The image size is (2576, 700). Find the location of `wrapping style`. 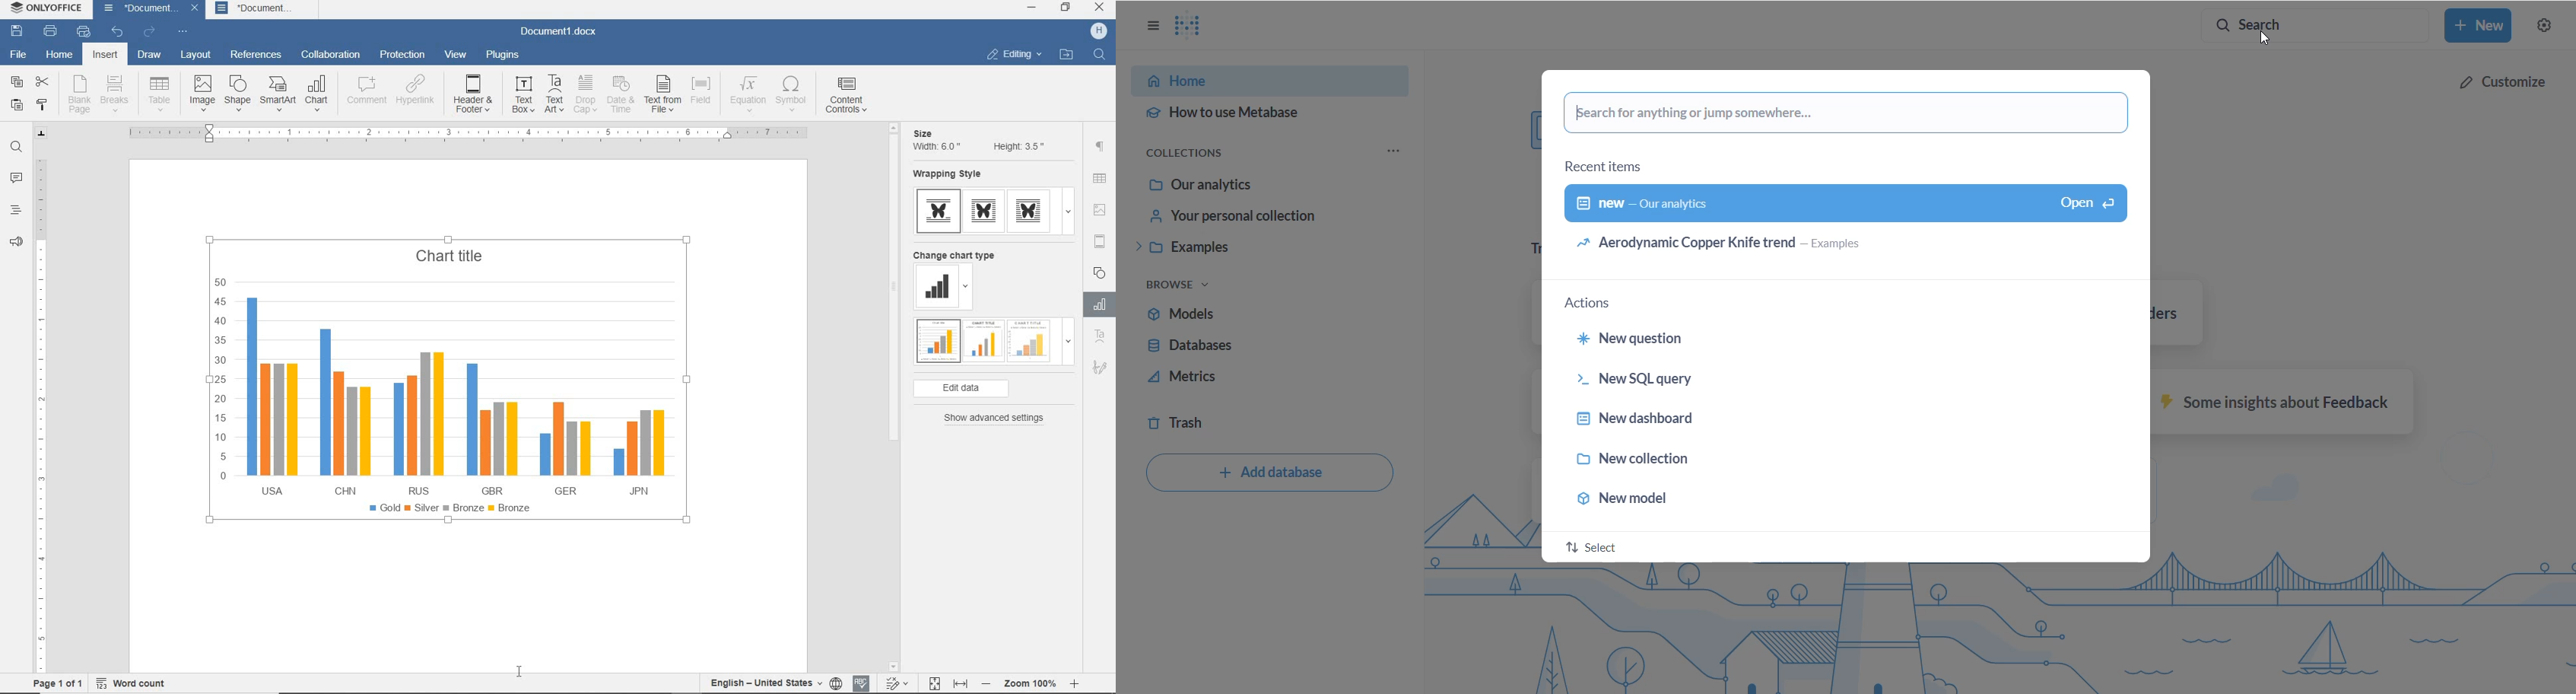

wrapping style is located at coordinates (951, 175).